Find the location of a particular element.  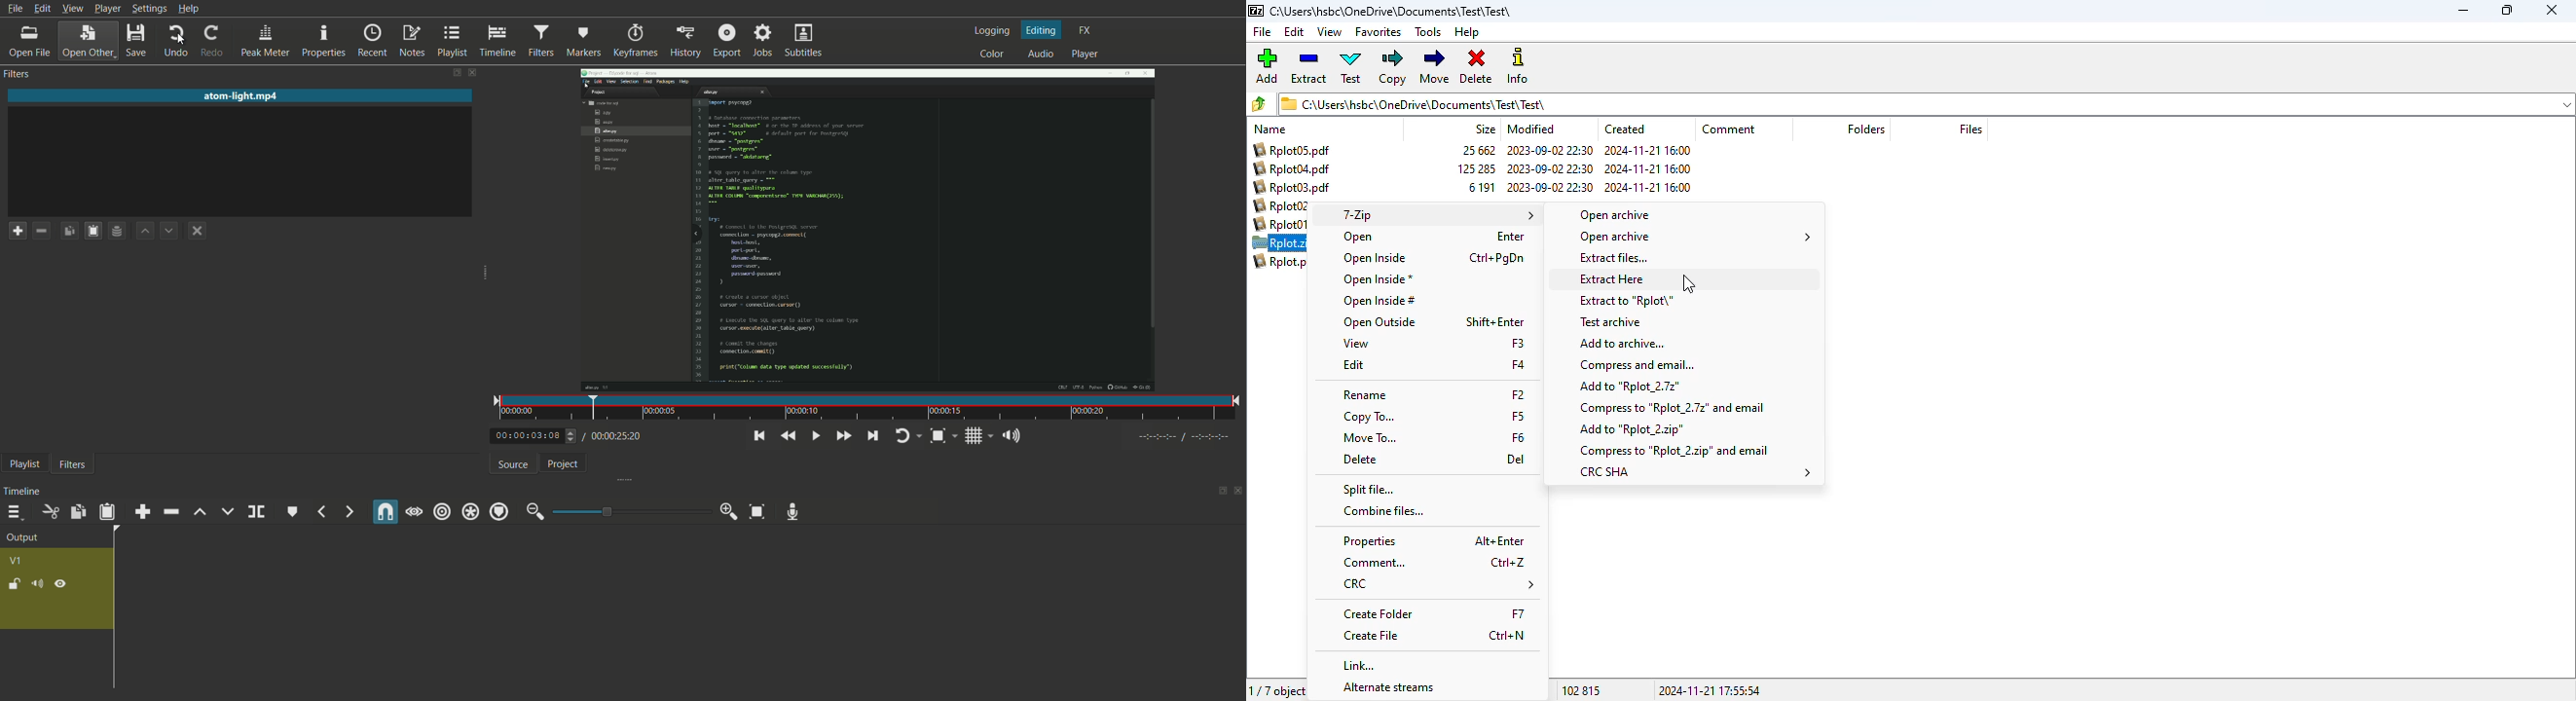

filters is located at coordinates (541, 41).